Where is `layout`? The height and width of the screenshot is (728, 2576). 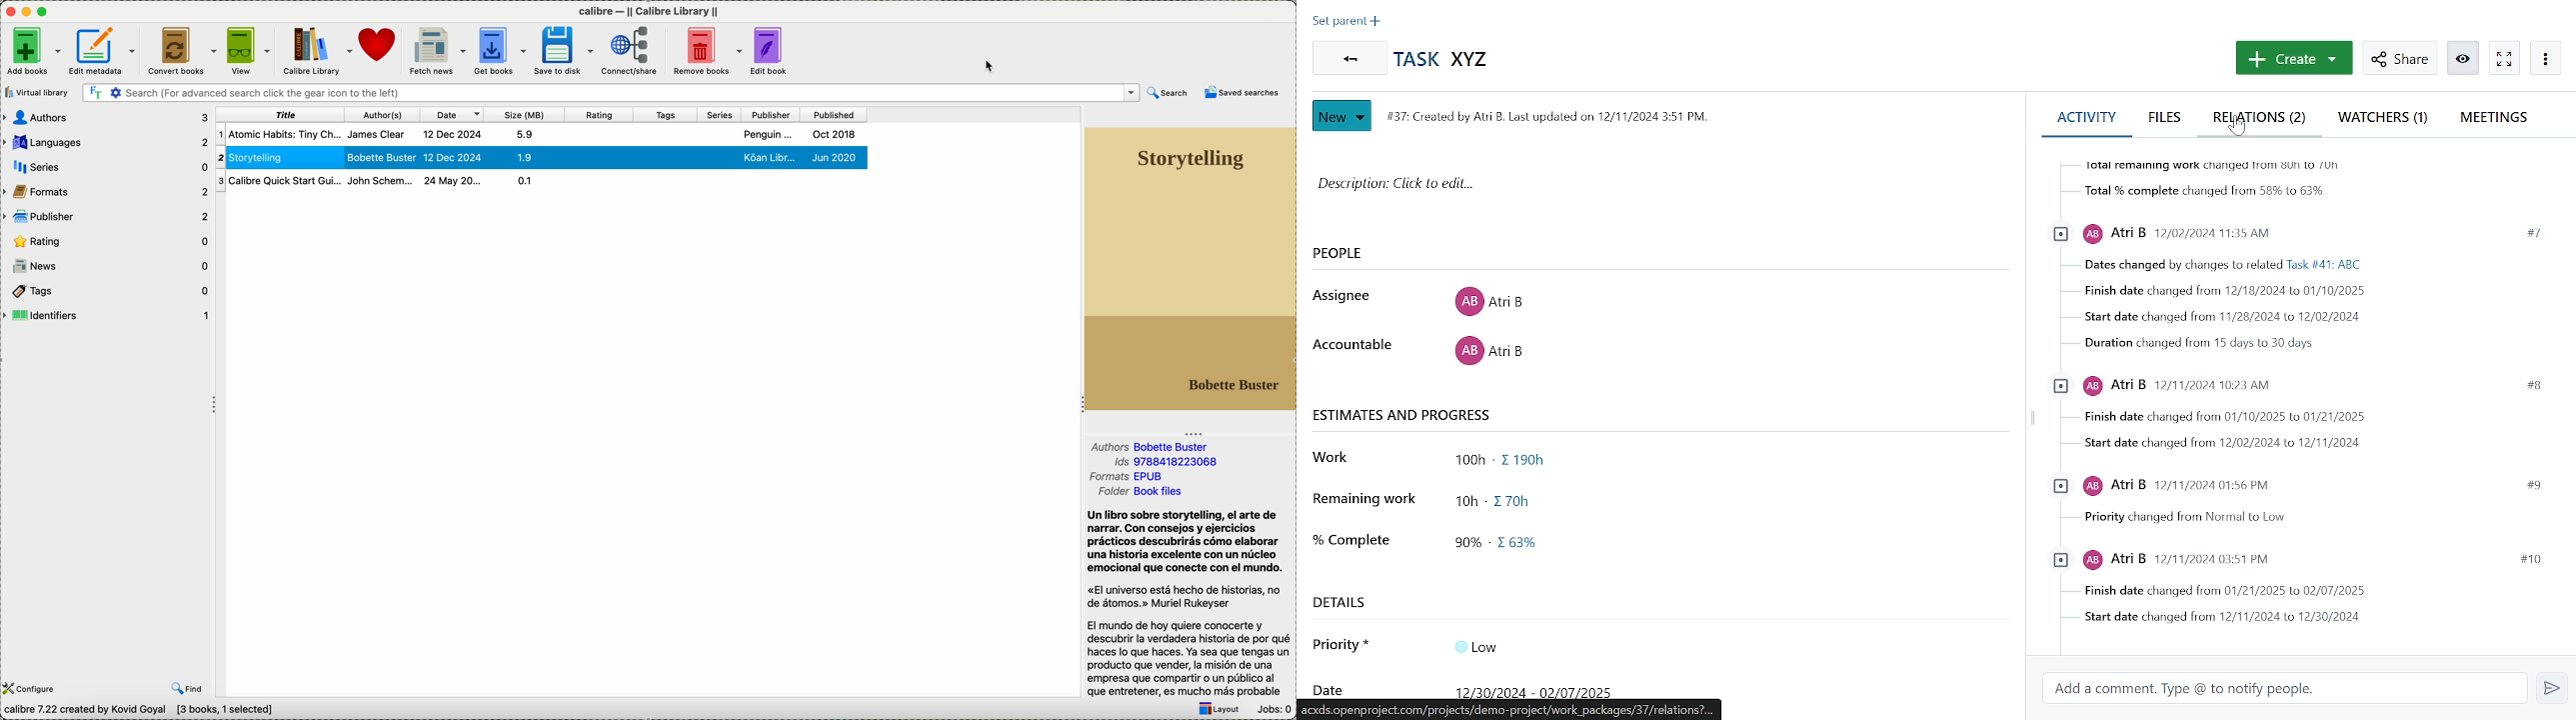
layout is located at coordinates (1217, 708).